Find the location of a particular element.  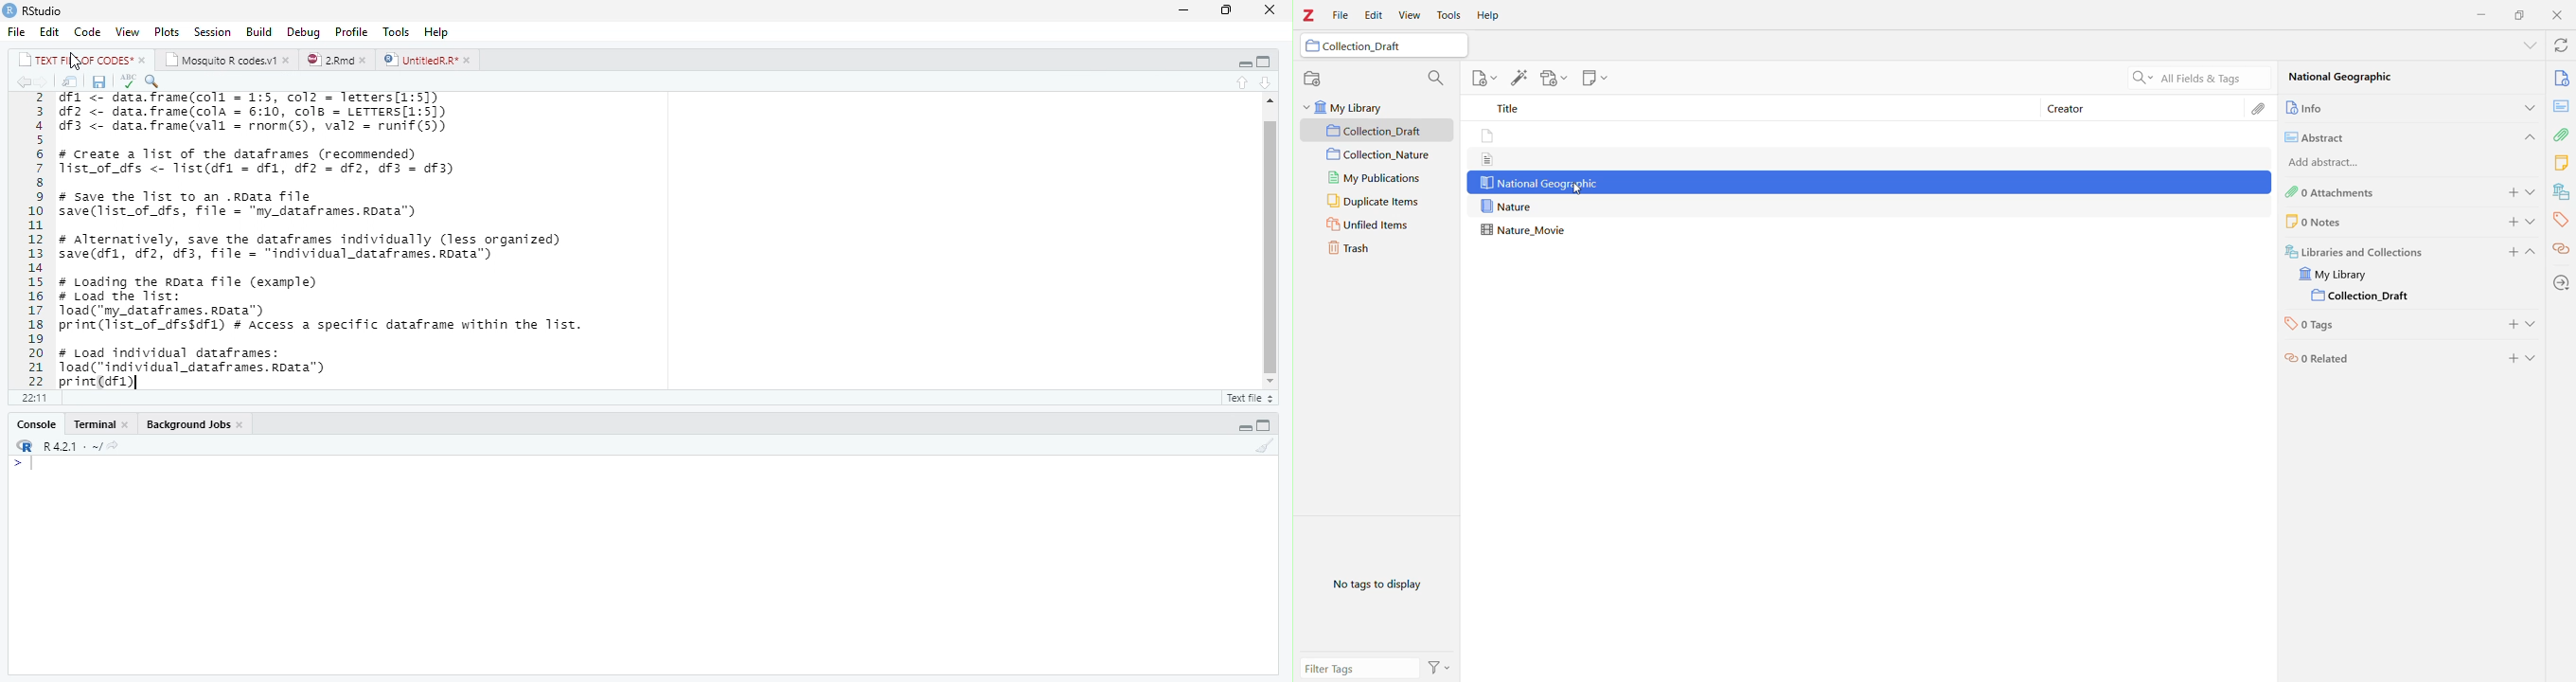

Session is located at coordinates (212, 31).